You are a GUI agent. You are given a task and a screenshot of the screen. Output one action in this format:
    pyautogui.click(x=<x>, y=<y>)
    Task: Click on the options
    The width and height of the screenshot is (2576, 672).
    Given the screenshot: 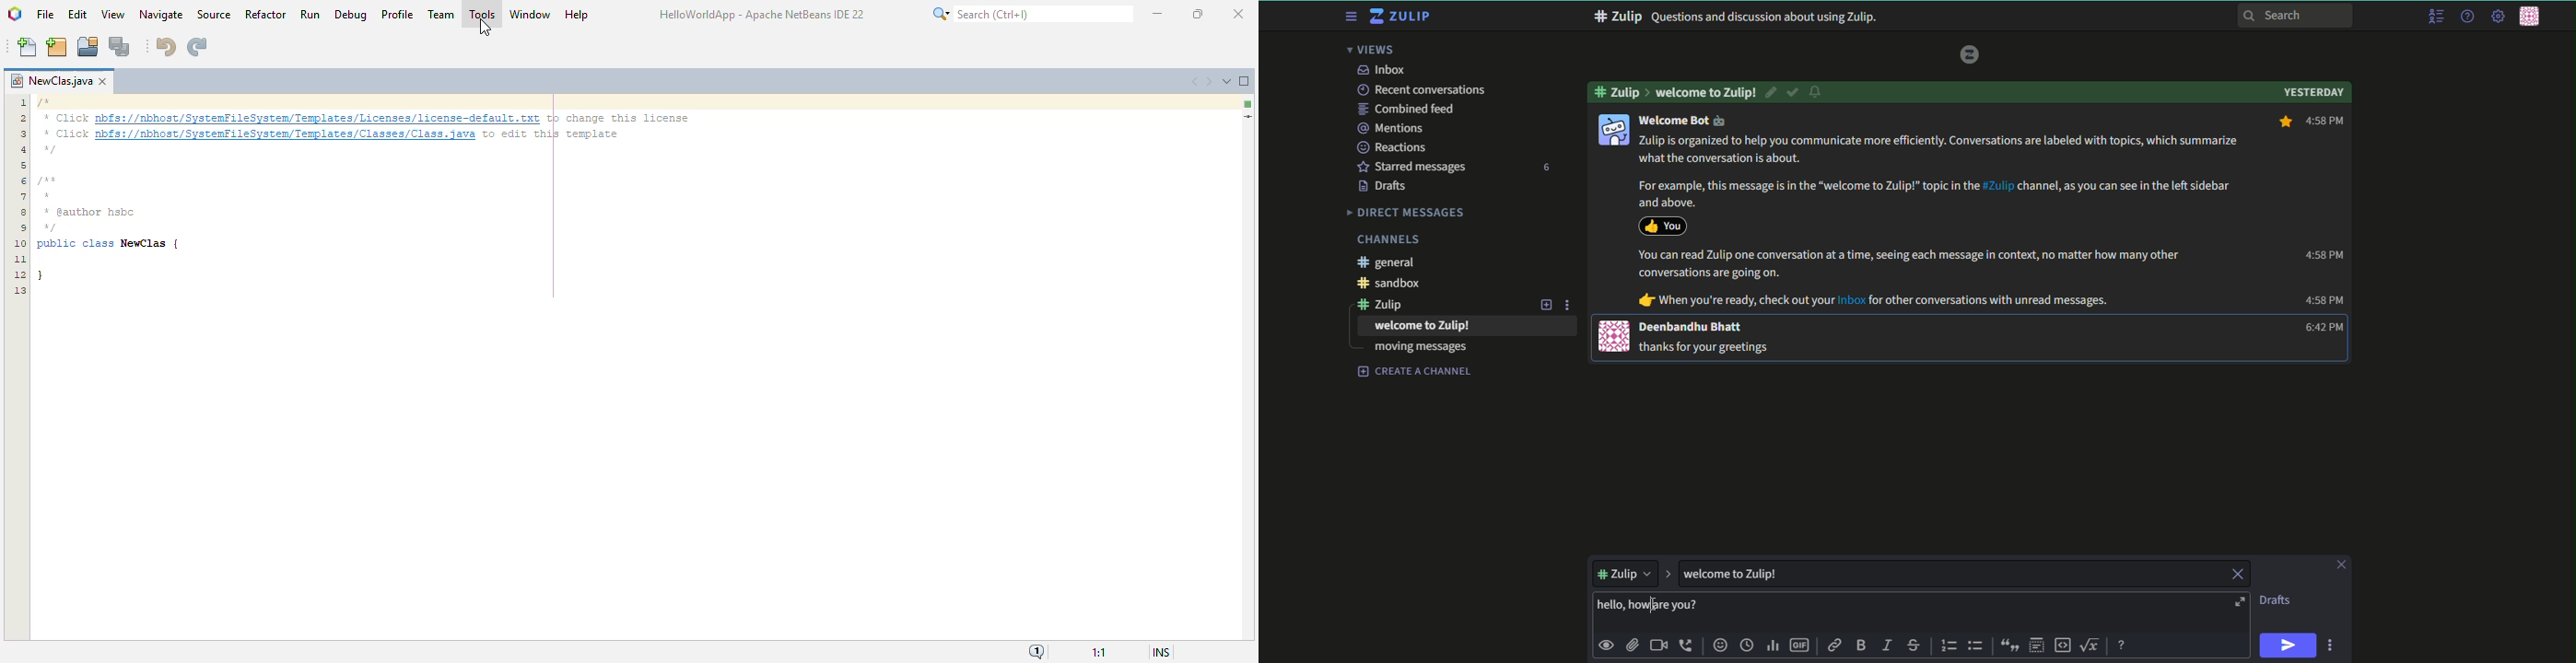 What is the action you would take?
    pyautogui.click(x=1569, y=304)
    